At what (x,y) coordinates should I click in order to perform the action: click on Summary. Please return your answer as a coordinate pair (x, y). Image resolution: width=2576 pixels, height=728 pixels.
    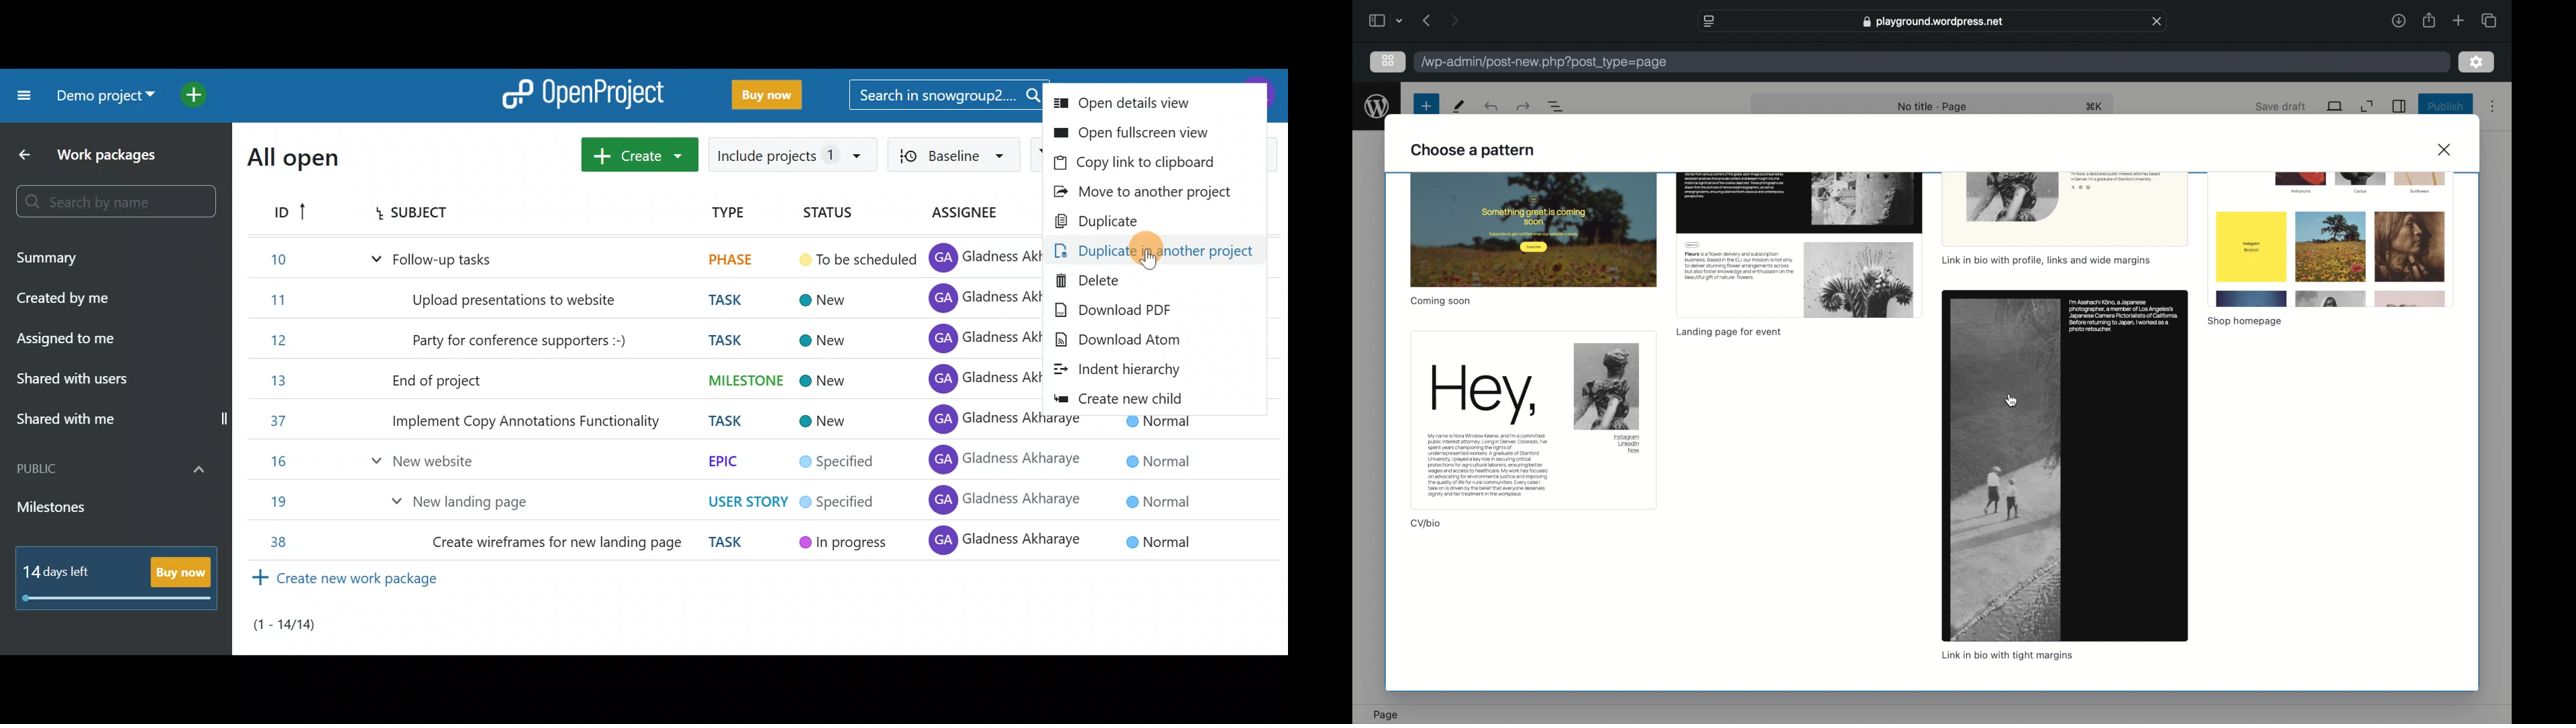
    Looking at the image, I should click on (83, 257).